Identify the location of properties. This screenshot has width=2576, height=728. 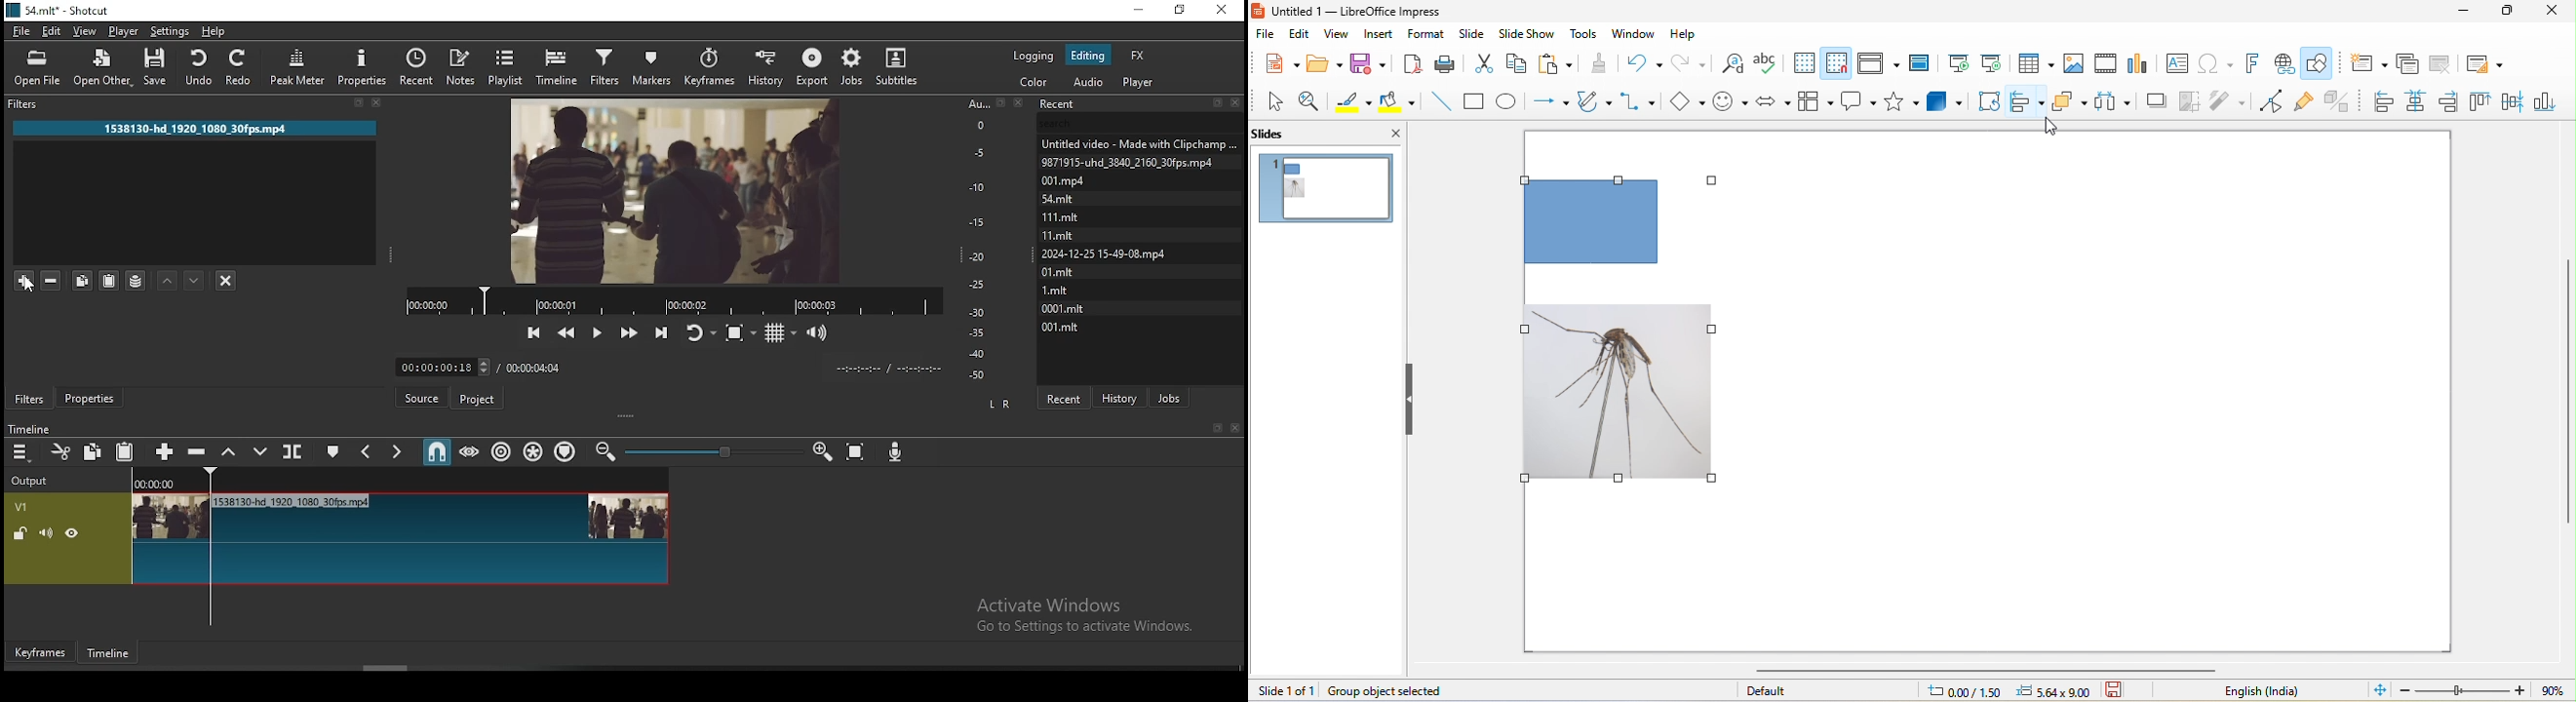
(366, 65).